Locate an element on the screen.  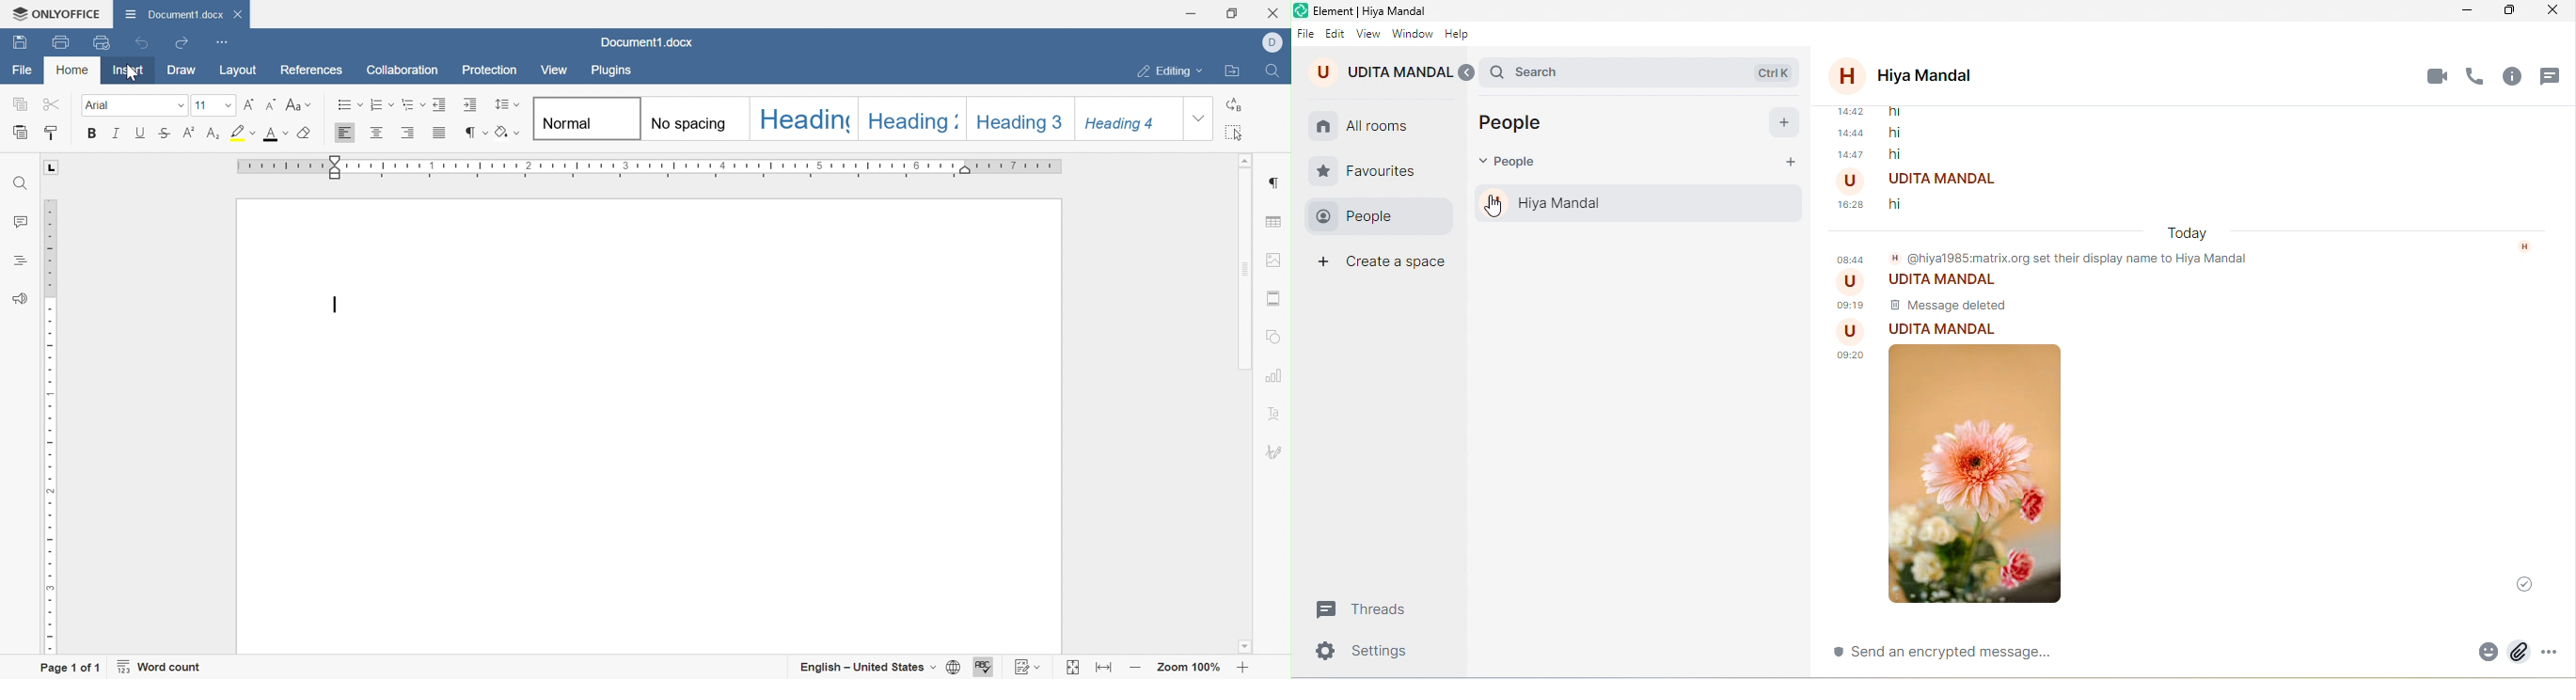
Layout is located at coordinates (242, 70).